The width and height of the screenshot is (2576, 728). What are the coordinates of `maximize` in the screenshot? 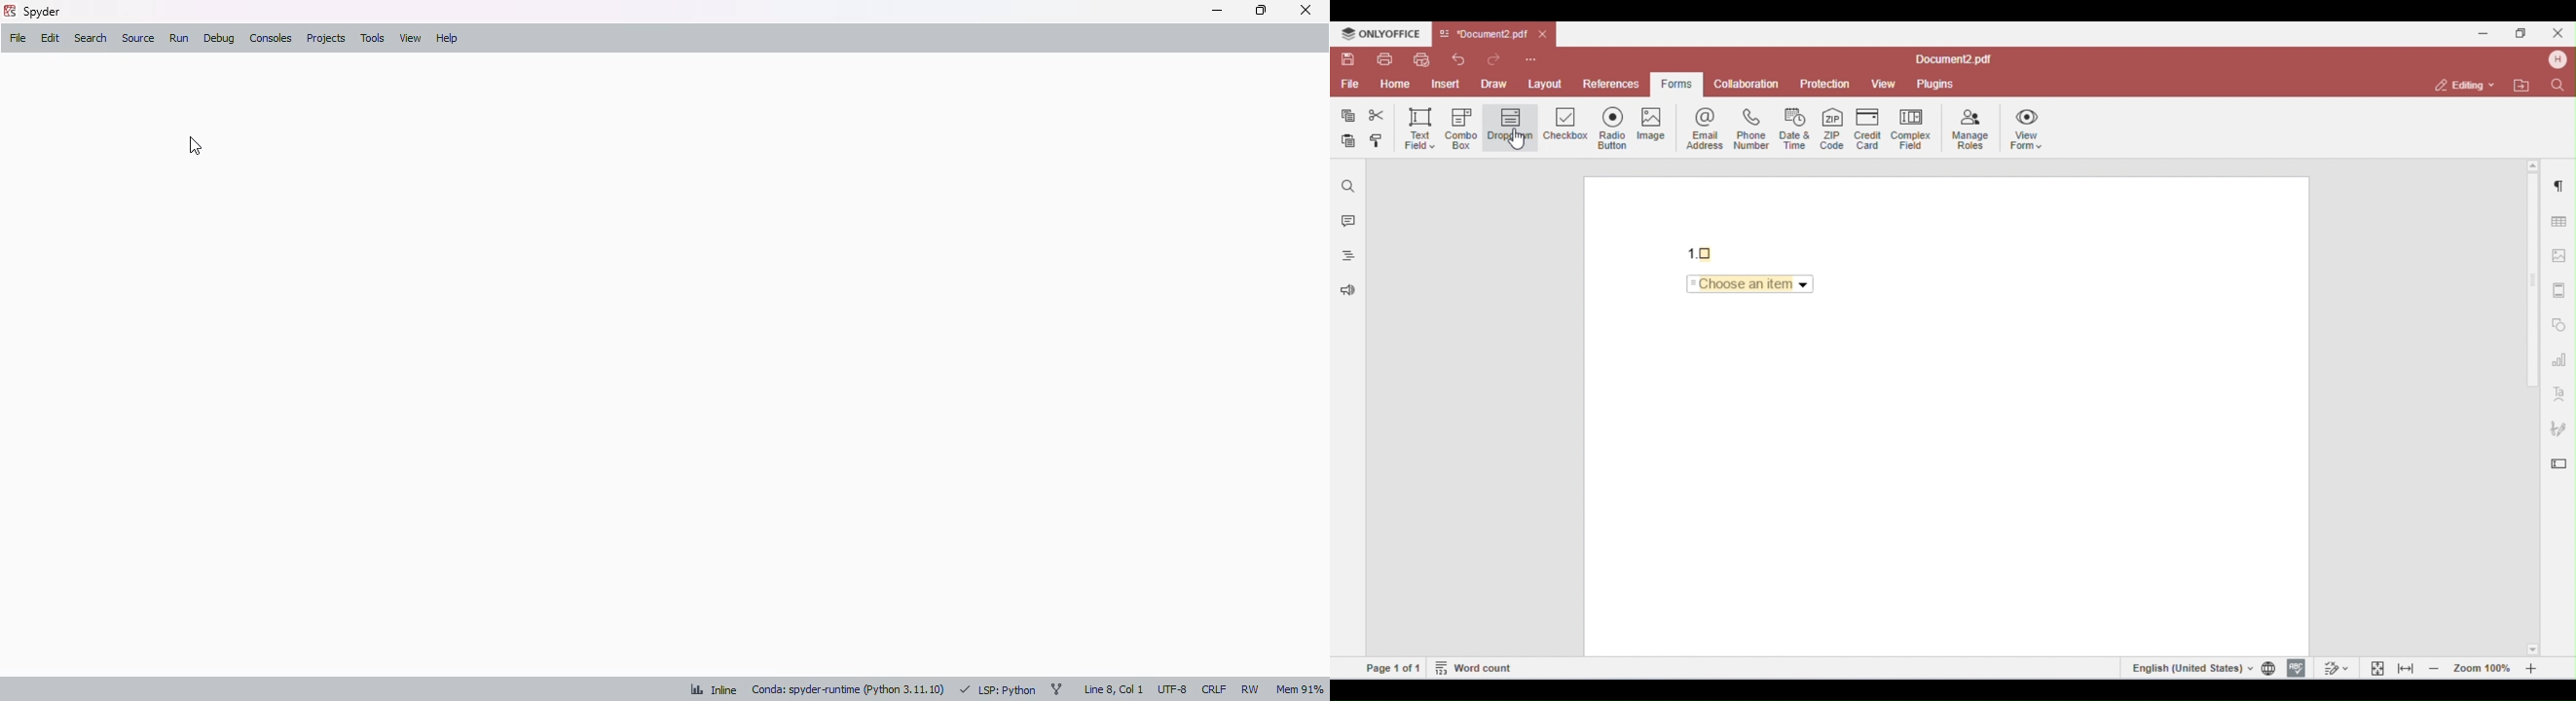 It's located at (1261, 10).